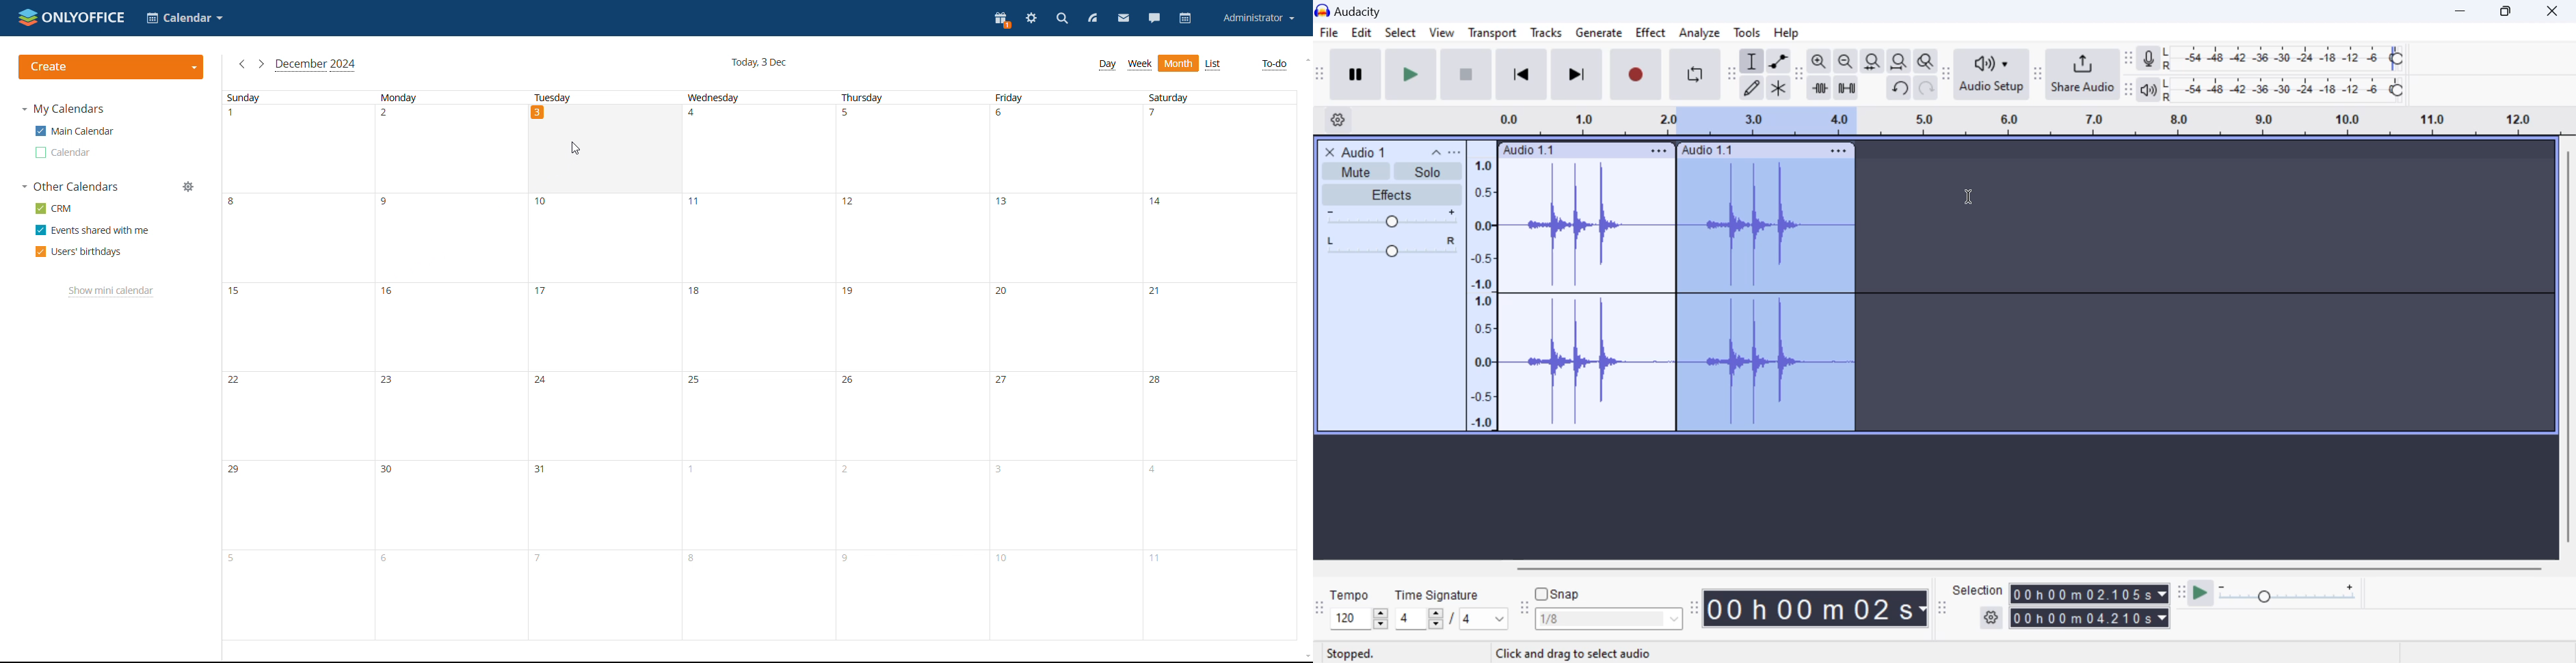 The image size is (2576, 672). I want to click on monday, so click(447, 365).